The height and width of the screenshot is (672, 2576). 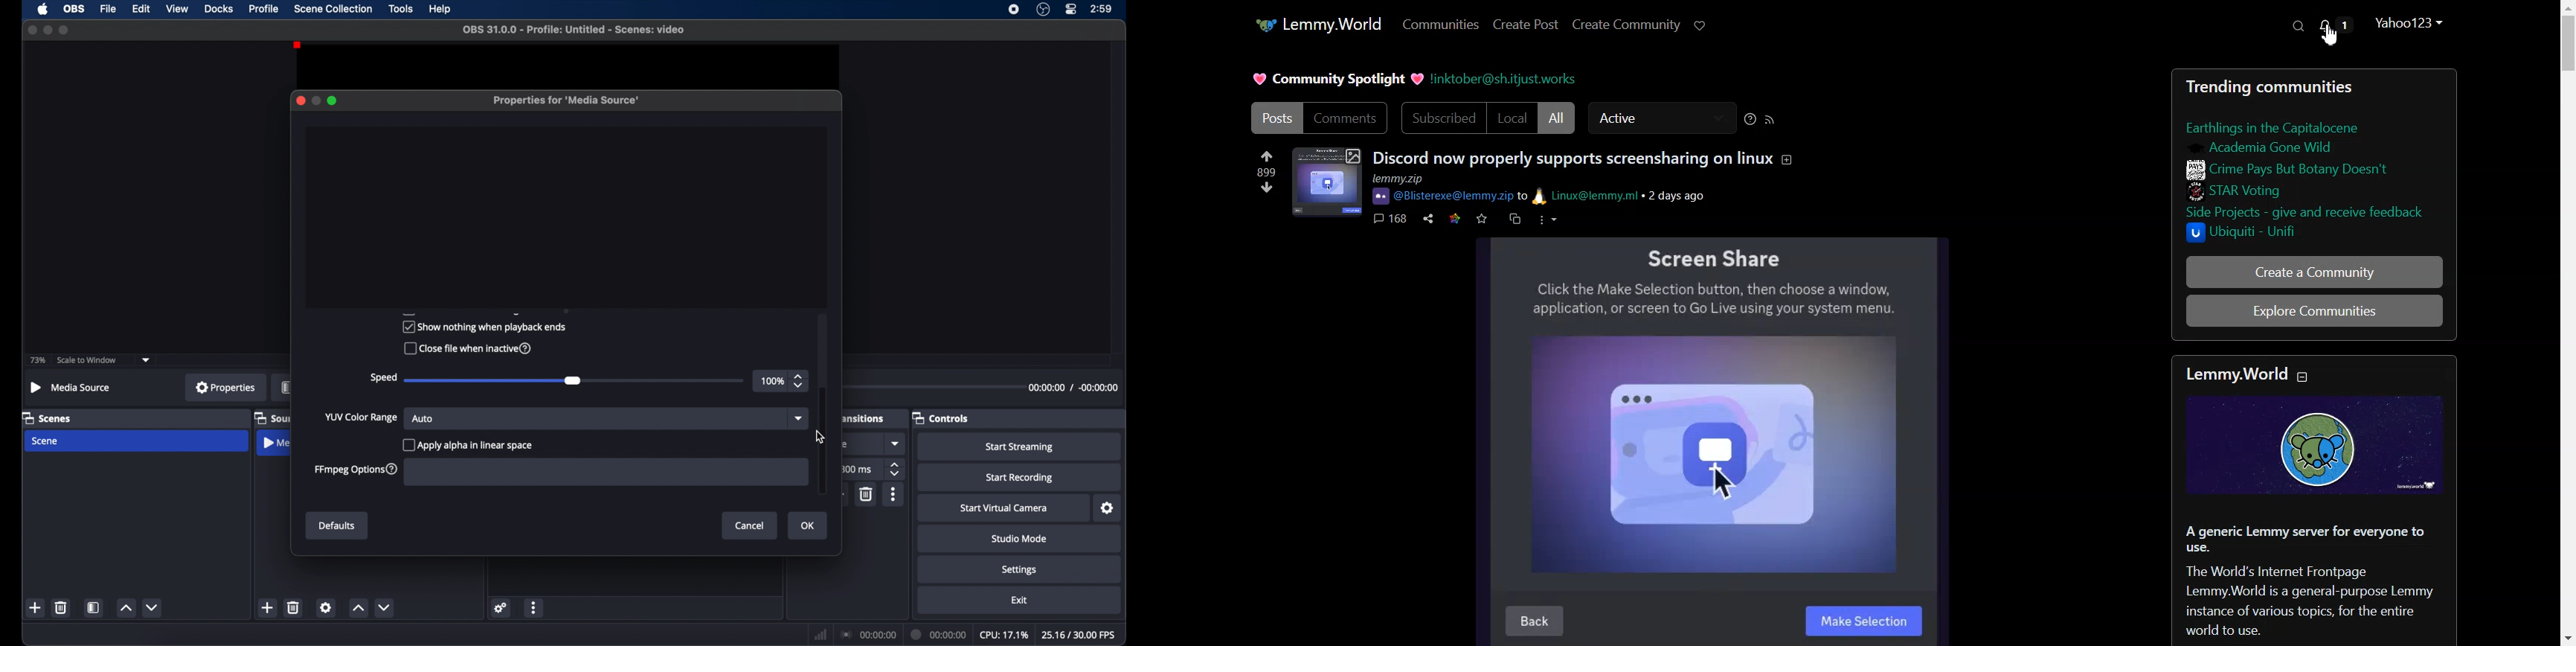 I want to click on Post, so click(x=1276, y=118).